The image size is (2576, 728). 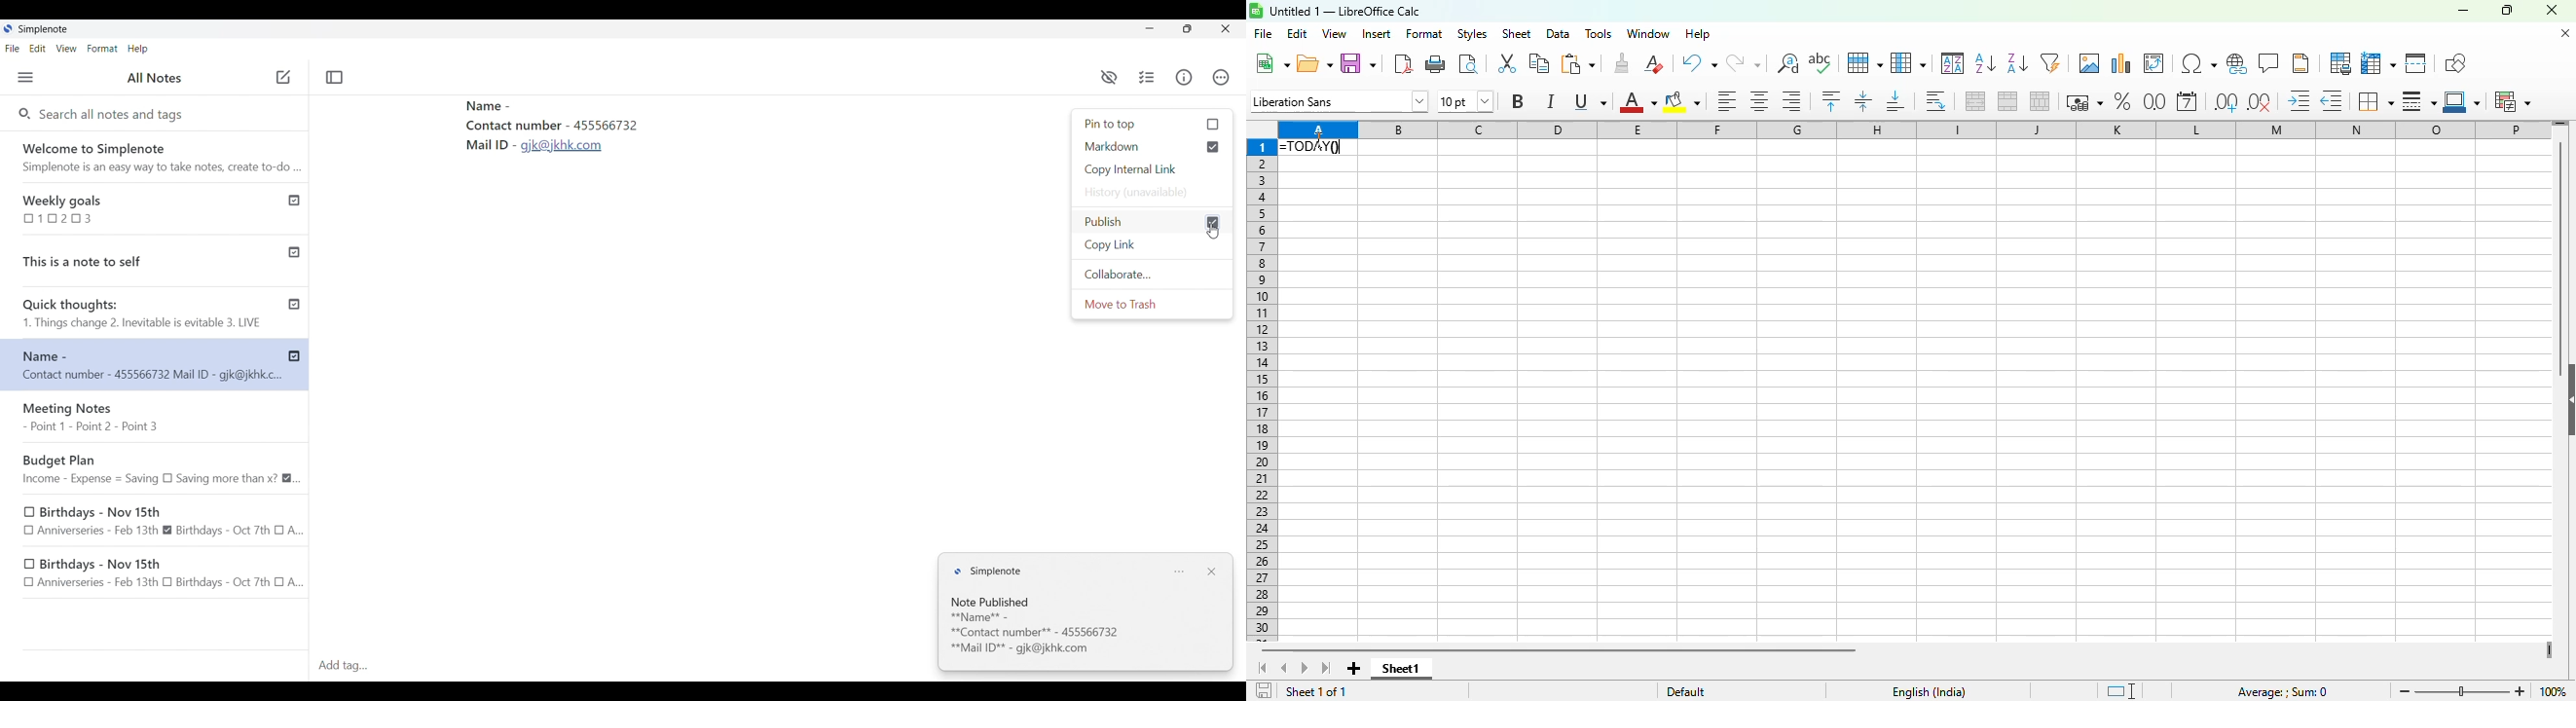 What do you see at coordinates (1283, 668) in the screenshot?
I see `scroll to previous page` at bounding box center [1283, 668].